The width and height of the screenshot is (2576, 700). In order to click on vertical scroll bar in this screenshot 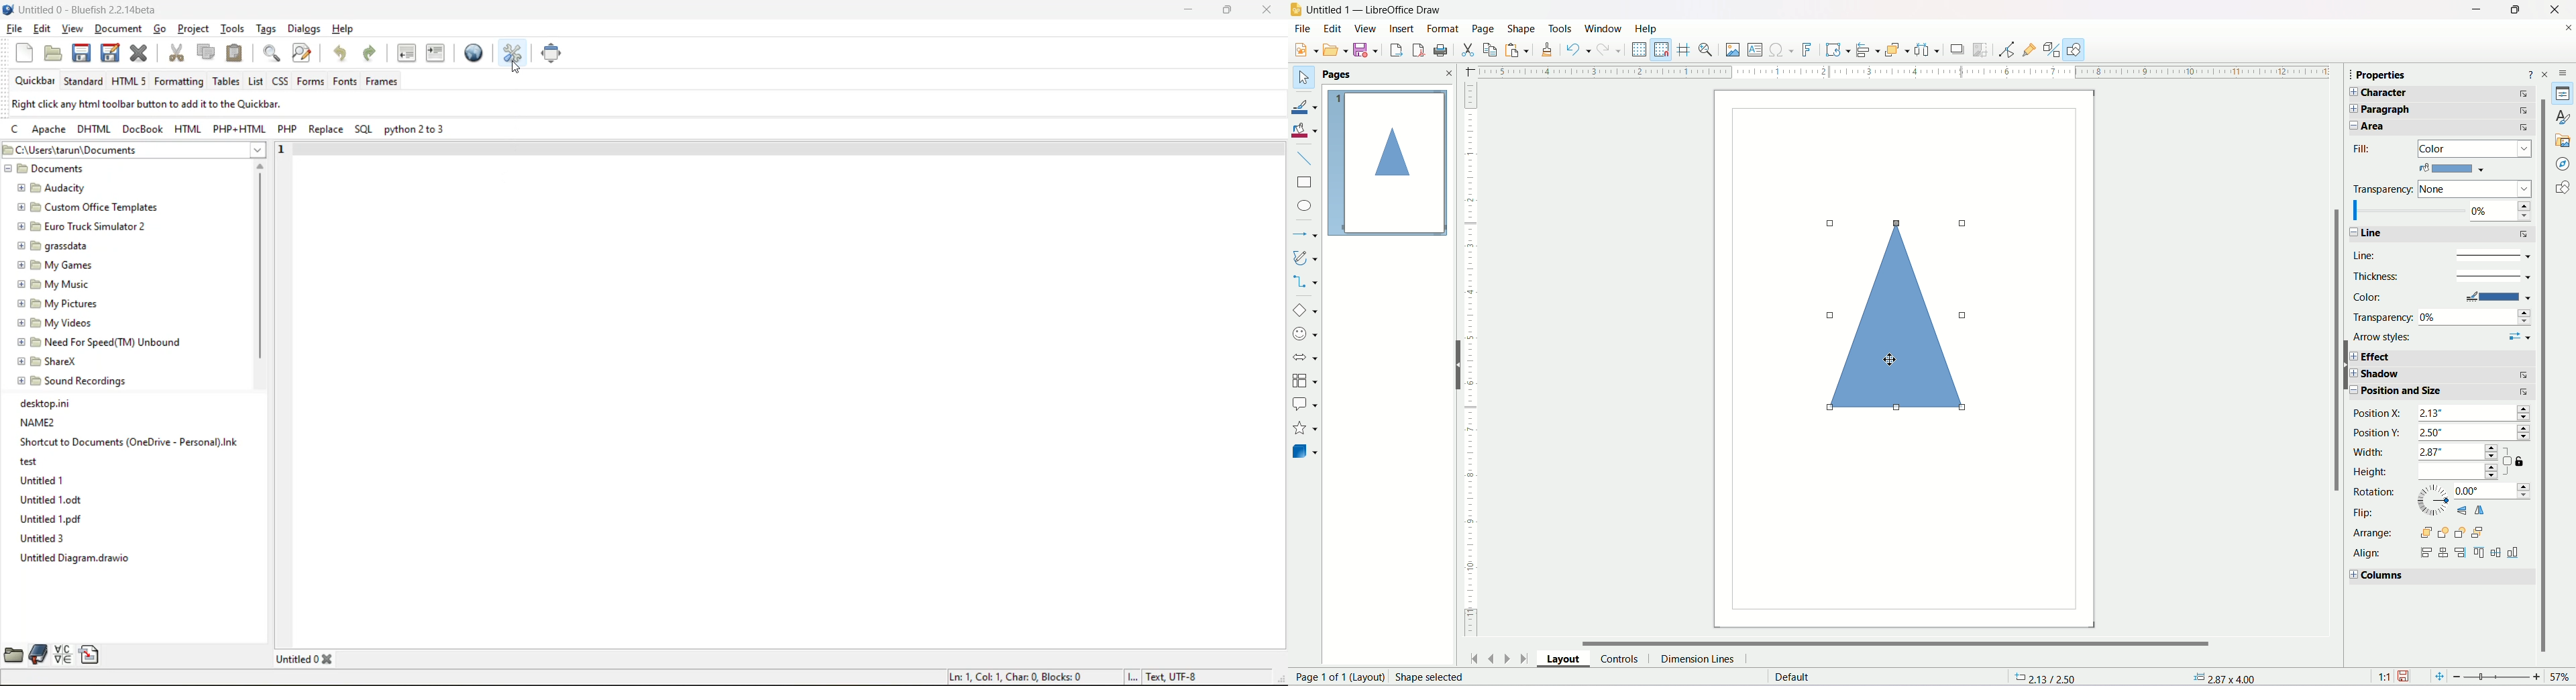, I will do `click(2542, 376)`.